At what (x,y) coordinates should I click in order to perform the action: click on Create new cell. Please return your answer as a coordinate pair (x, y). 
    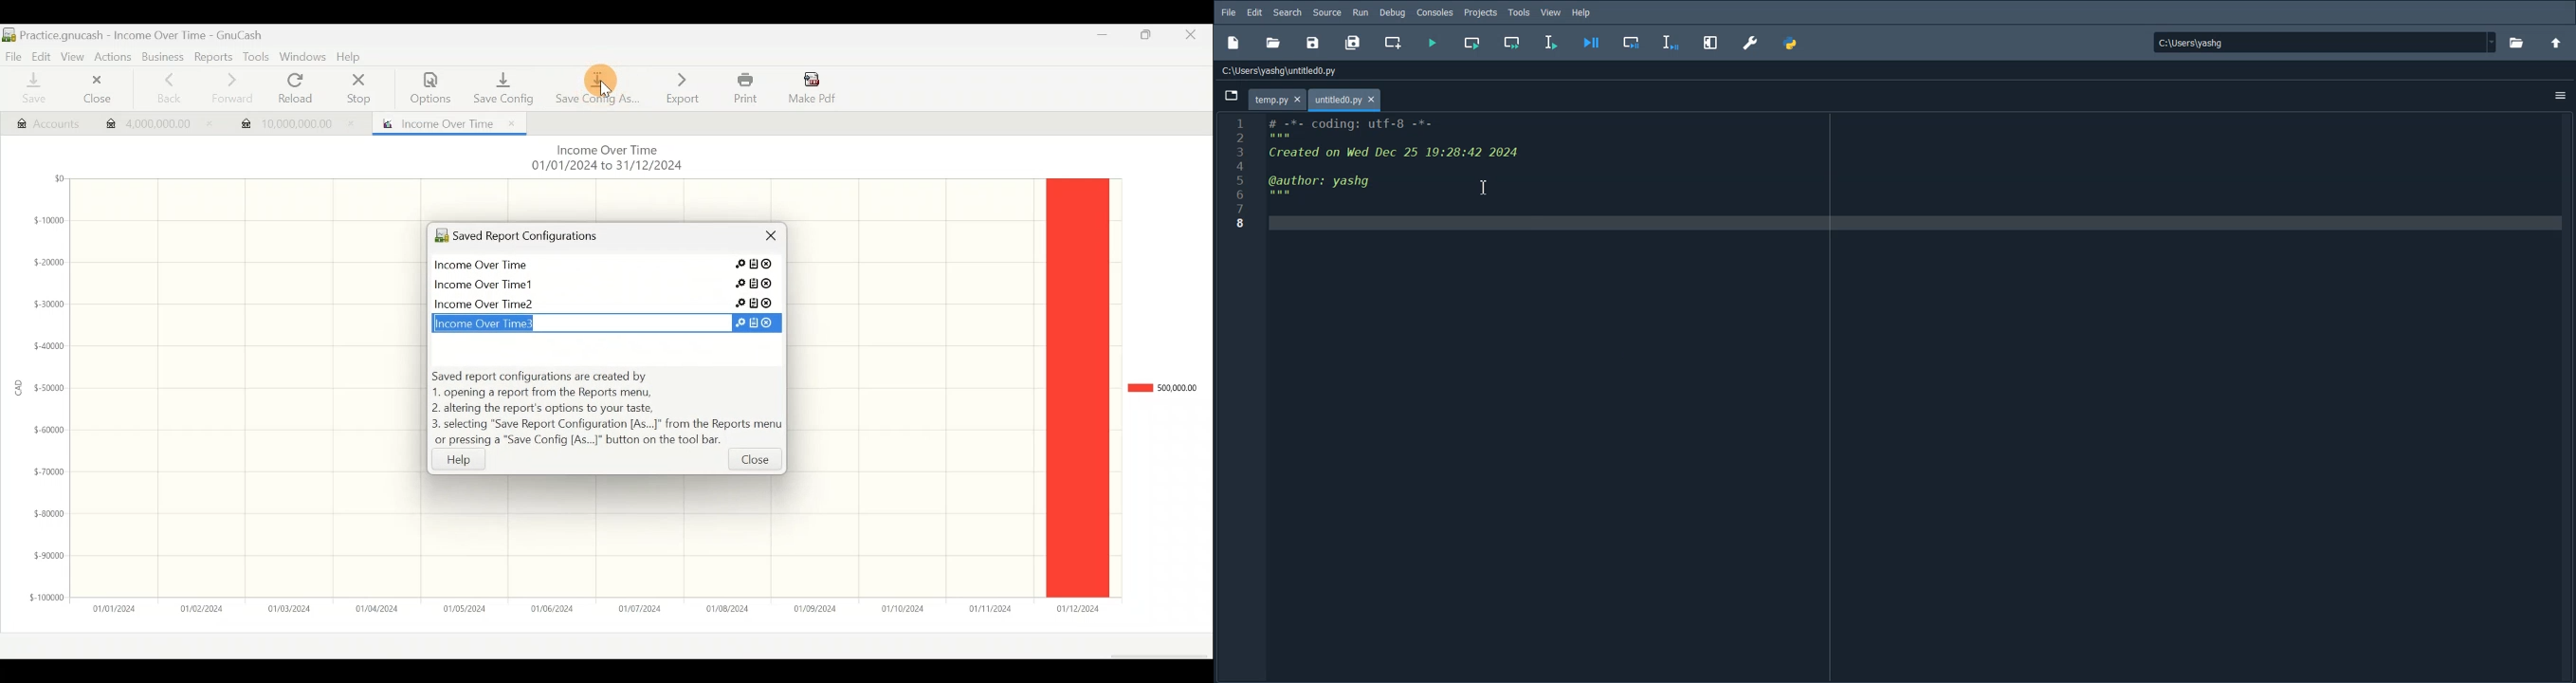
    Looking at the image, I should click on (1392, 43).